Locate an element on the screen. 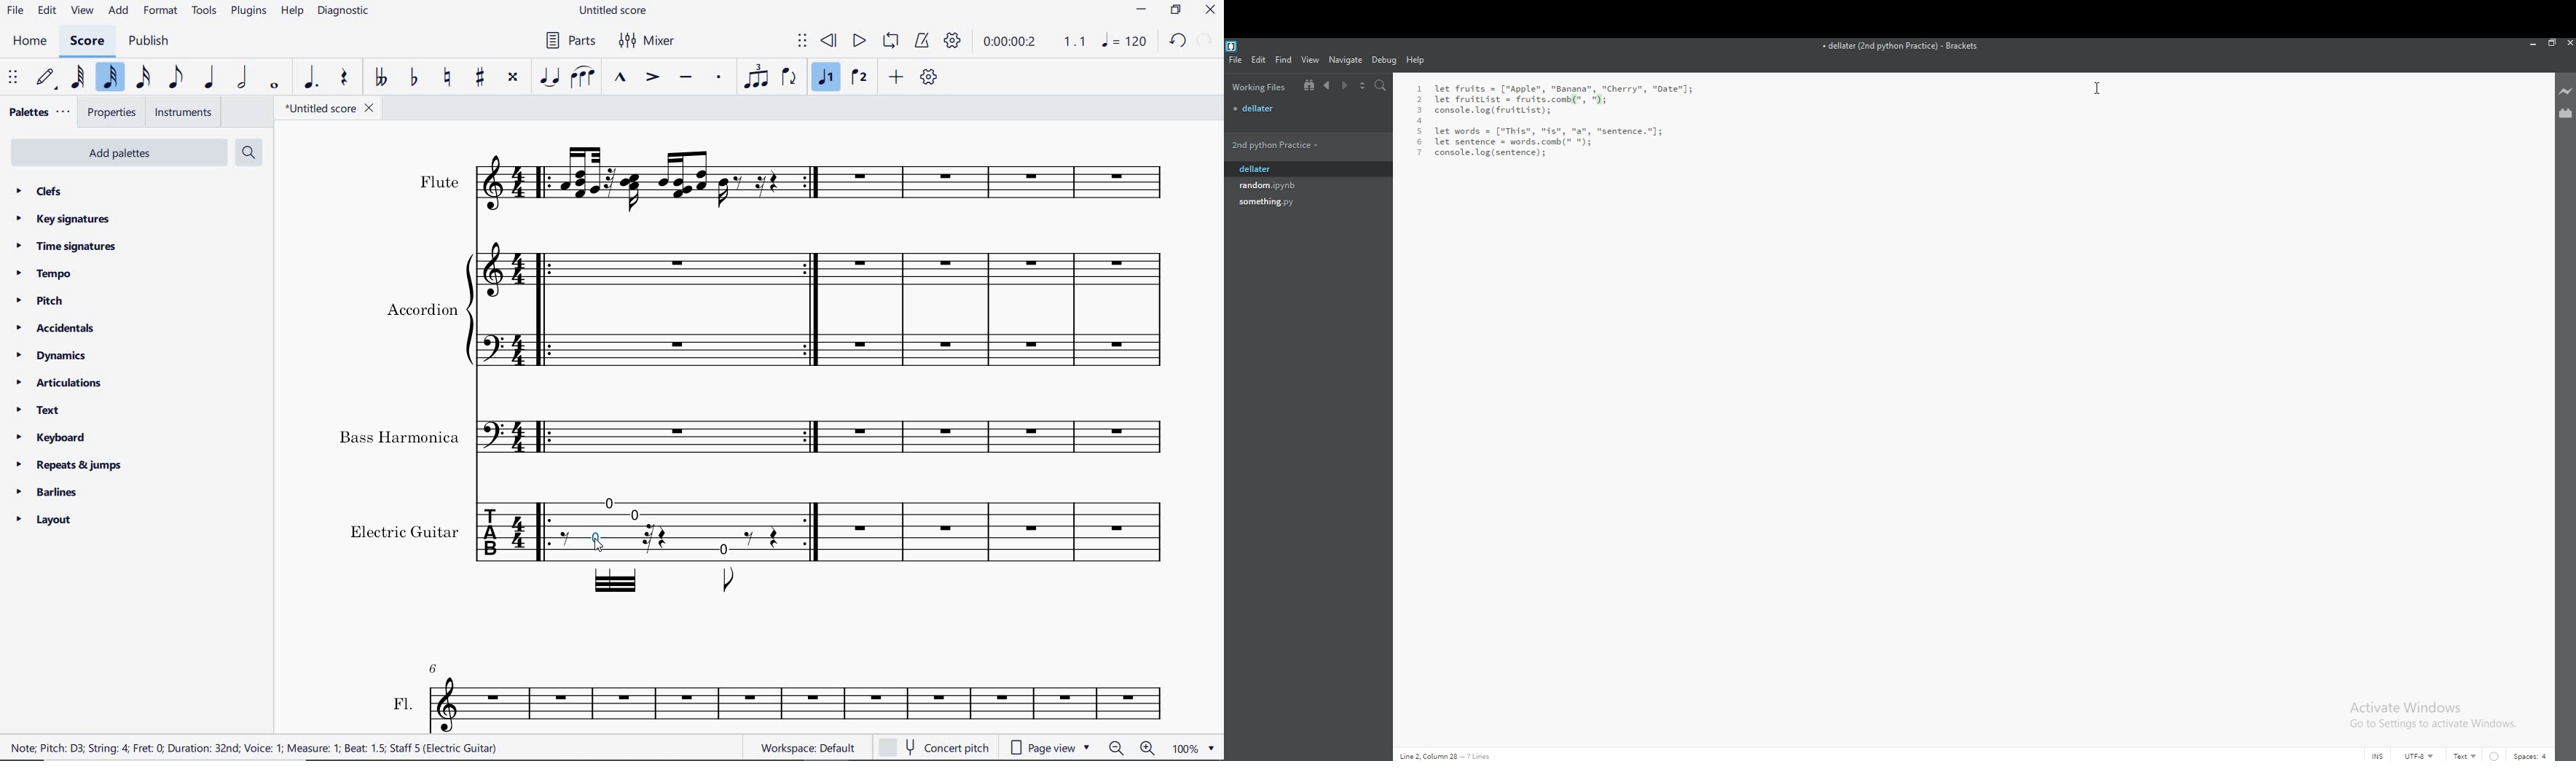 This screenshot has height=784, width=2576. format is located at coordinates (161, 13).